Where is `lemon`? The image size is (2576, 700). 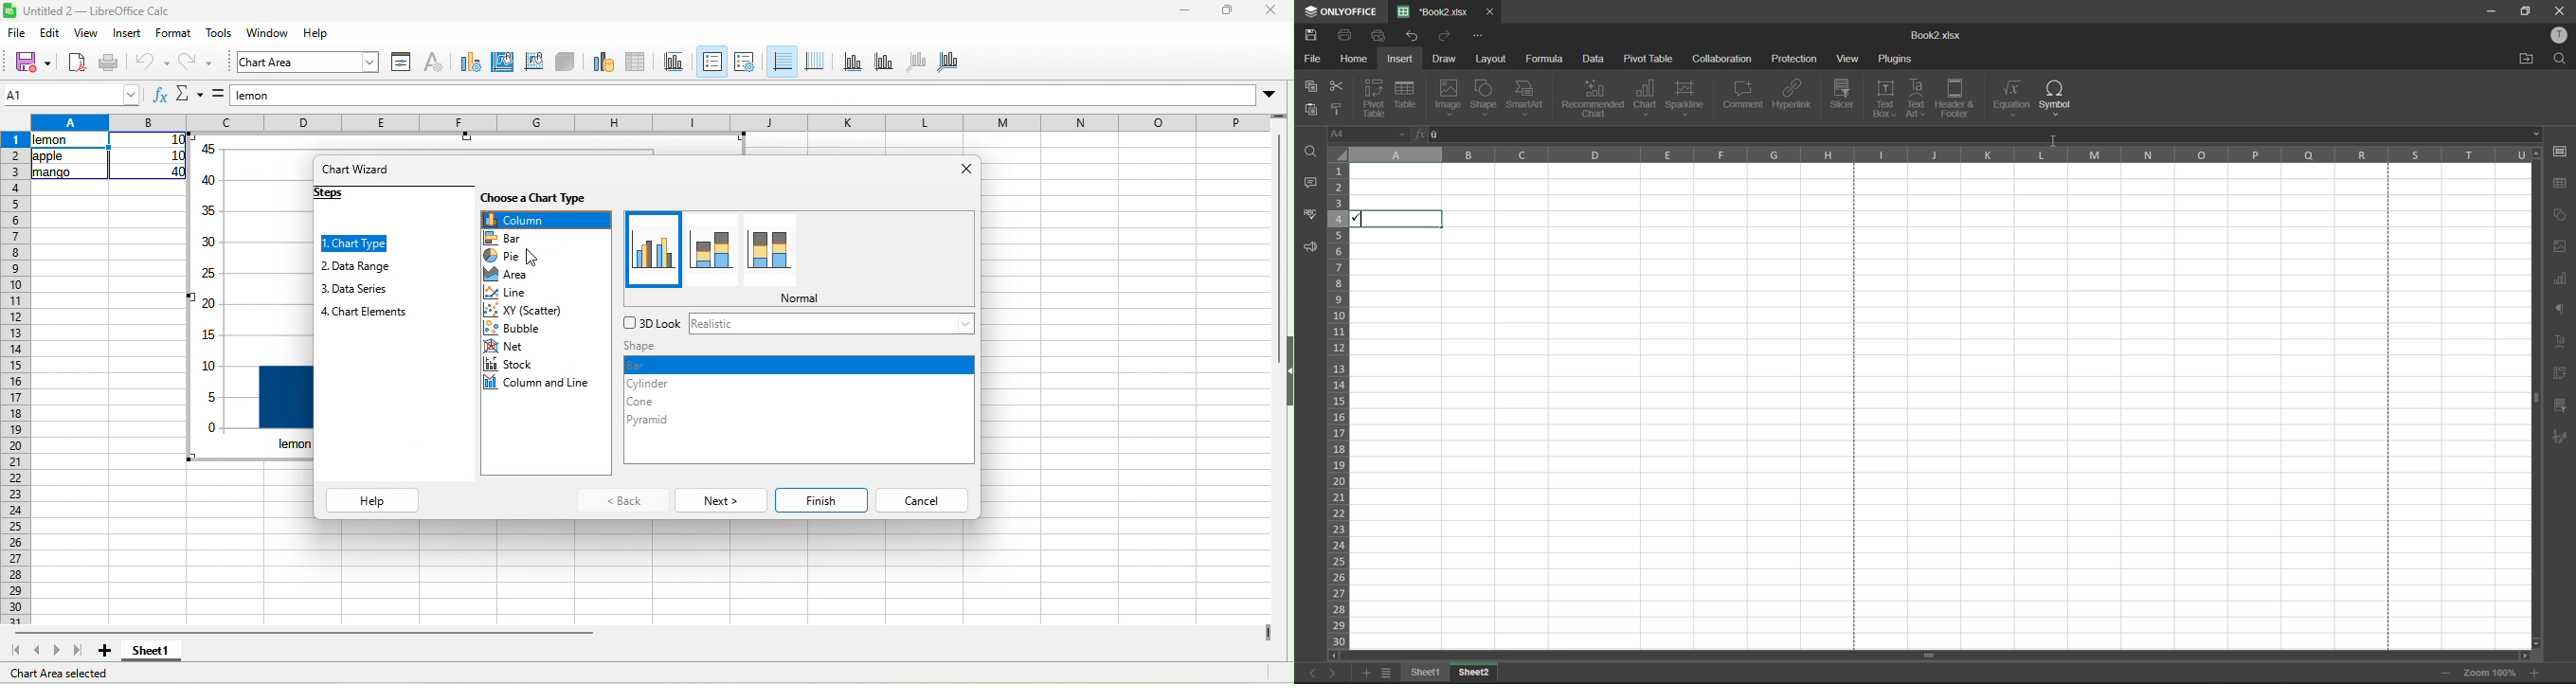
lemon is located at coordinates (742, 96).